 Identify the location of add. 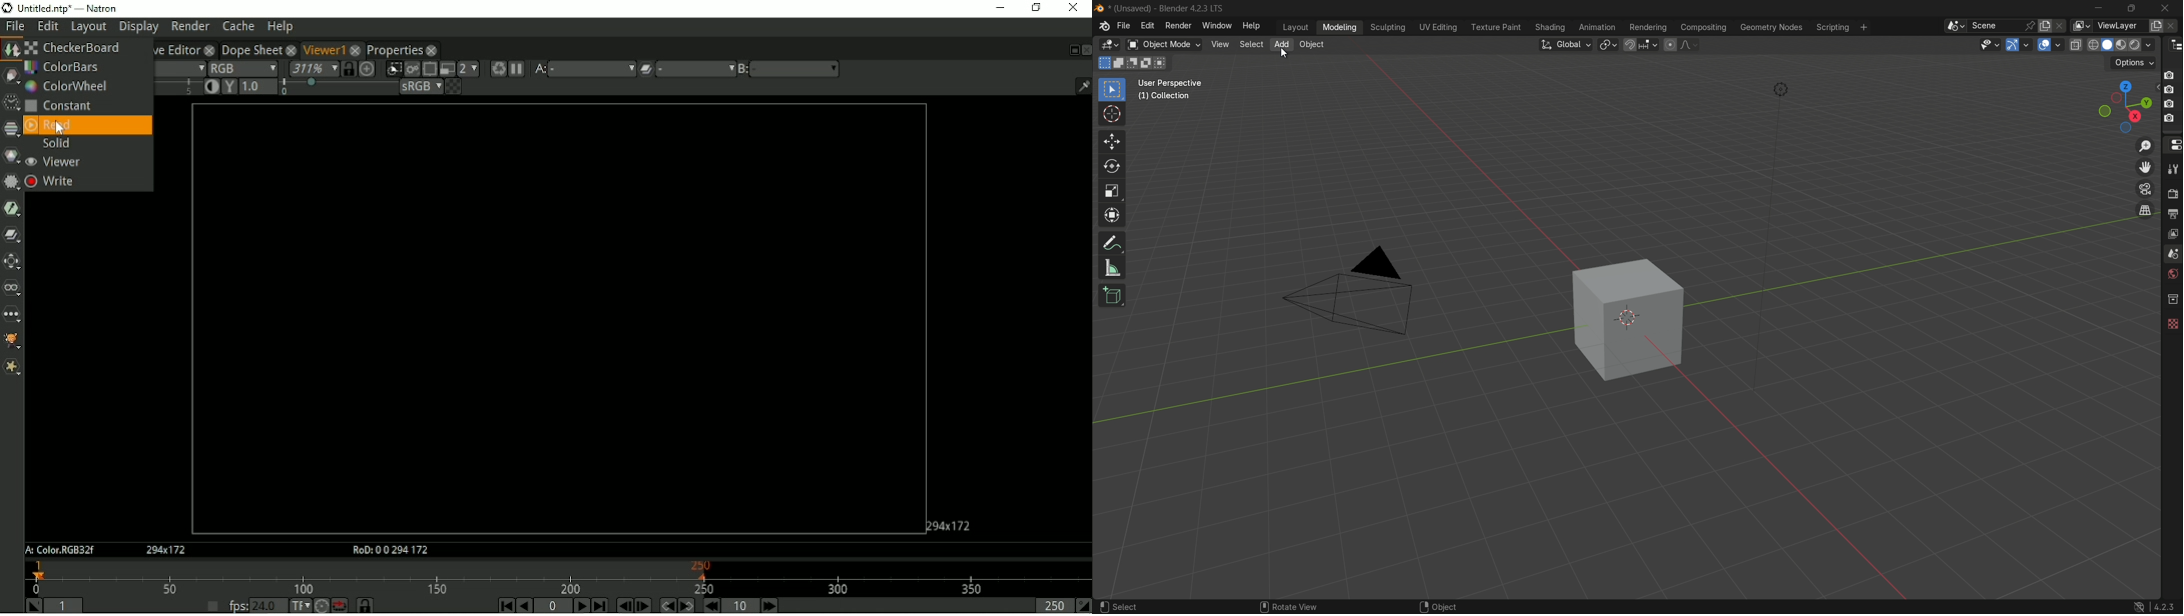
(1281, 44).